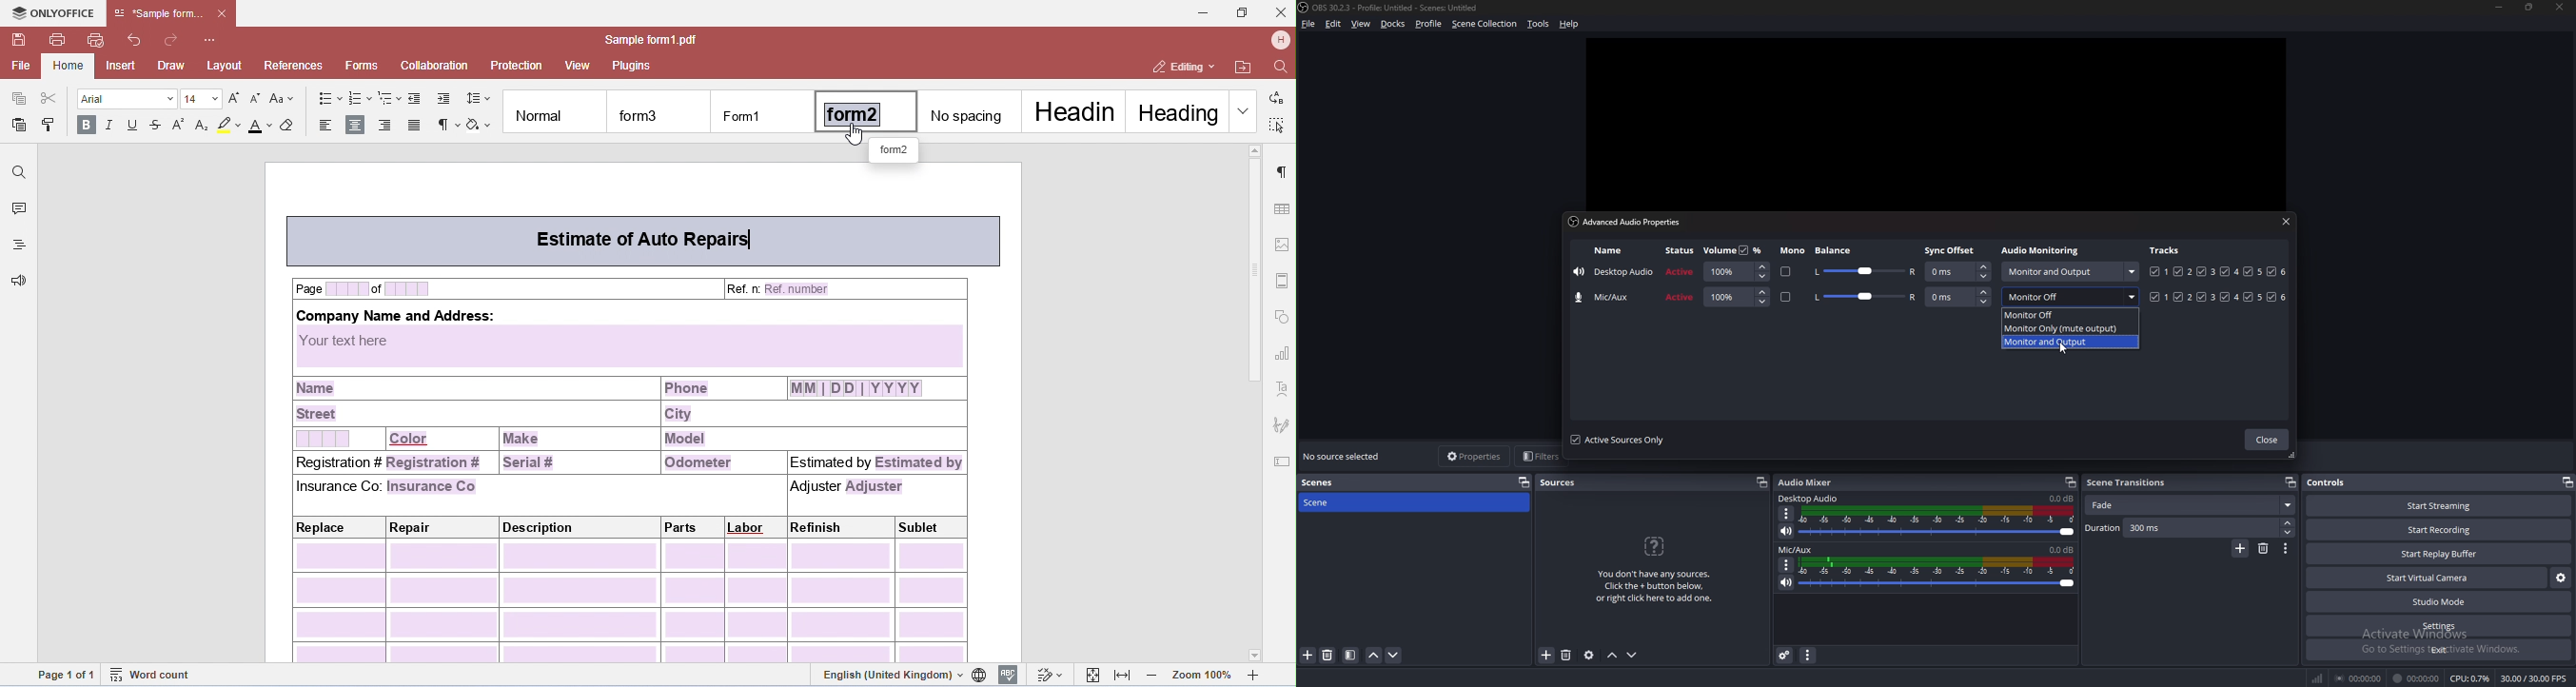  What do you see at coordinates (1789, 514) in the screenshot?
I see `options` at bounding box center [1789, 514].